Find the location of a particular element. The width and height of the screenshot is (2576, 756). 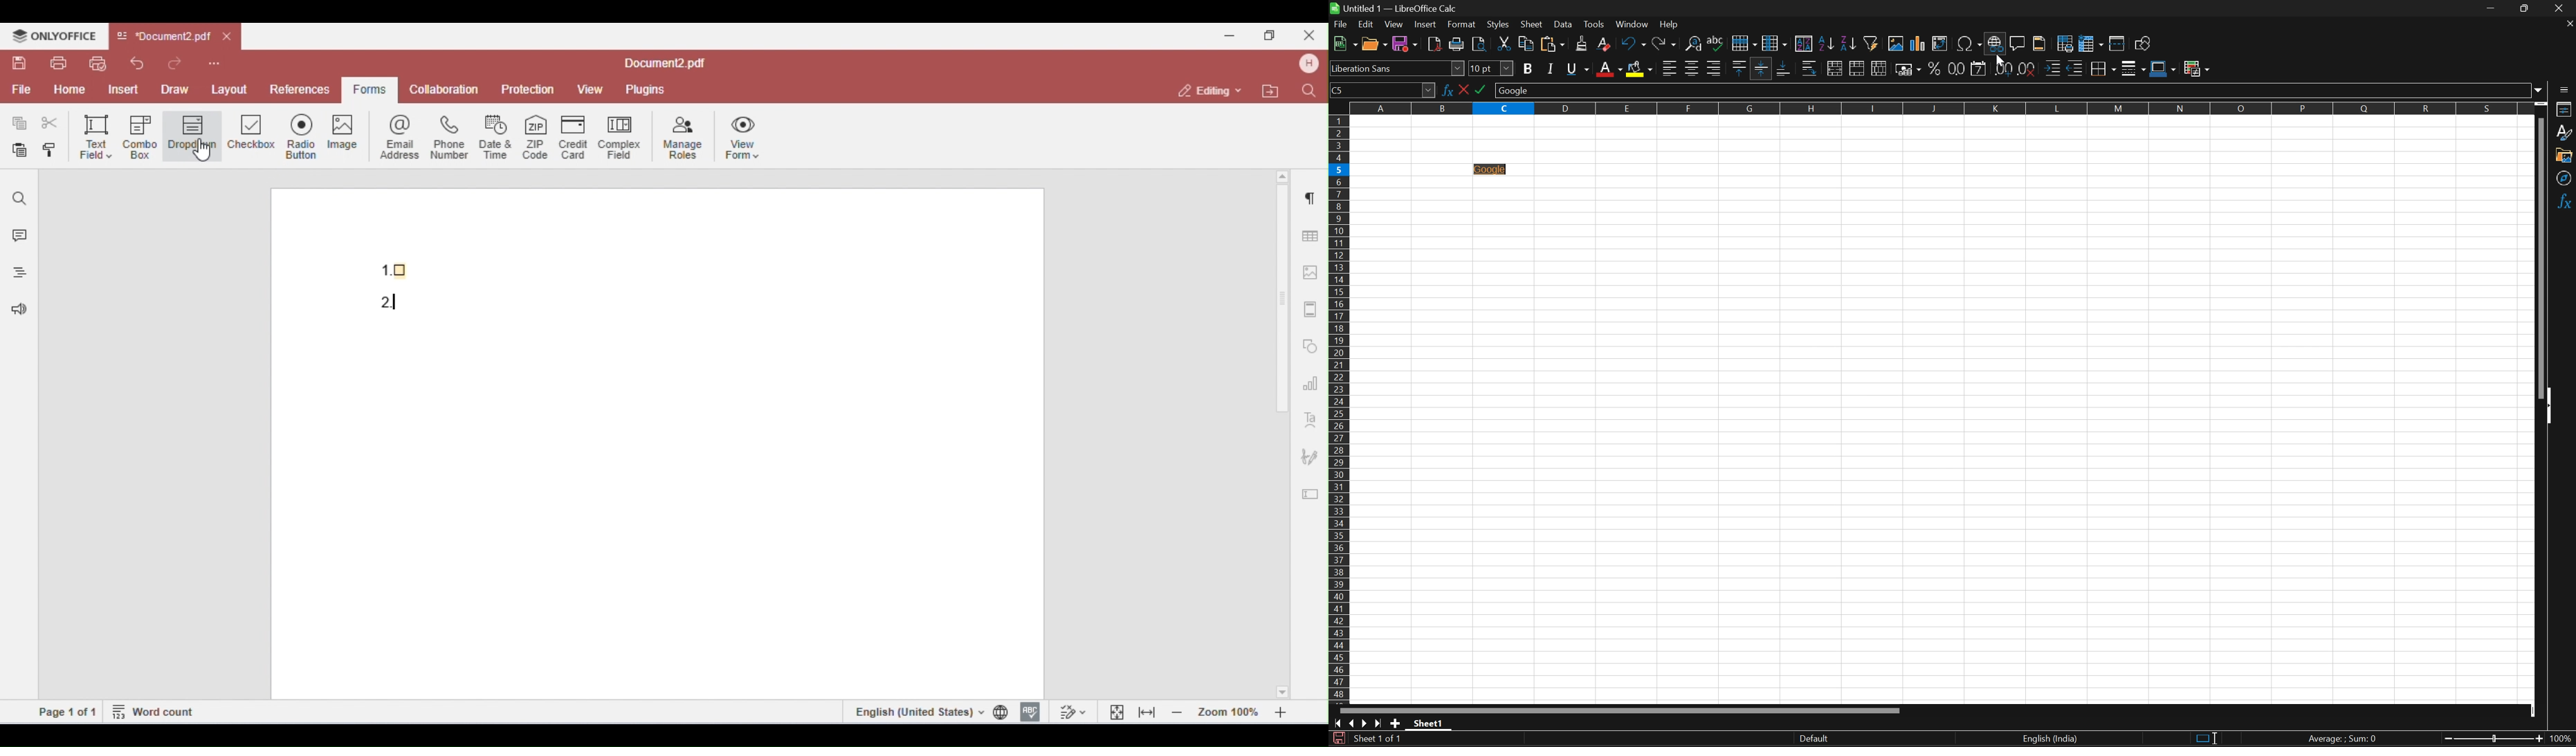

100% is located at coordinates (2562, 739).